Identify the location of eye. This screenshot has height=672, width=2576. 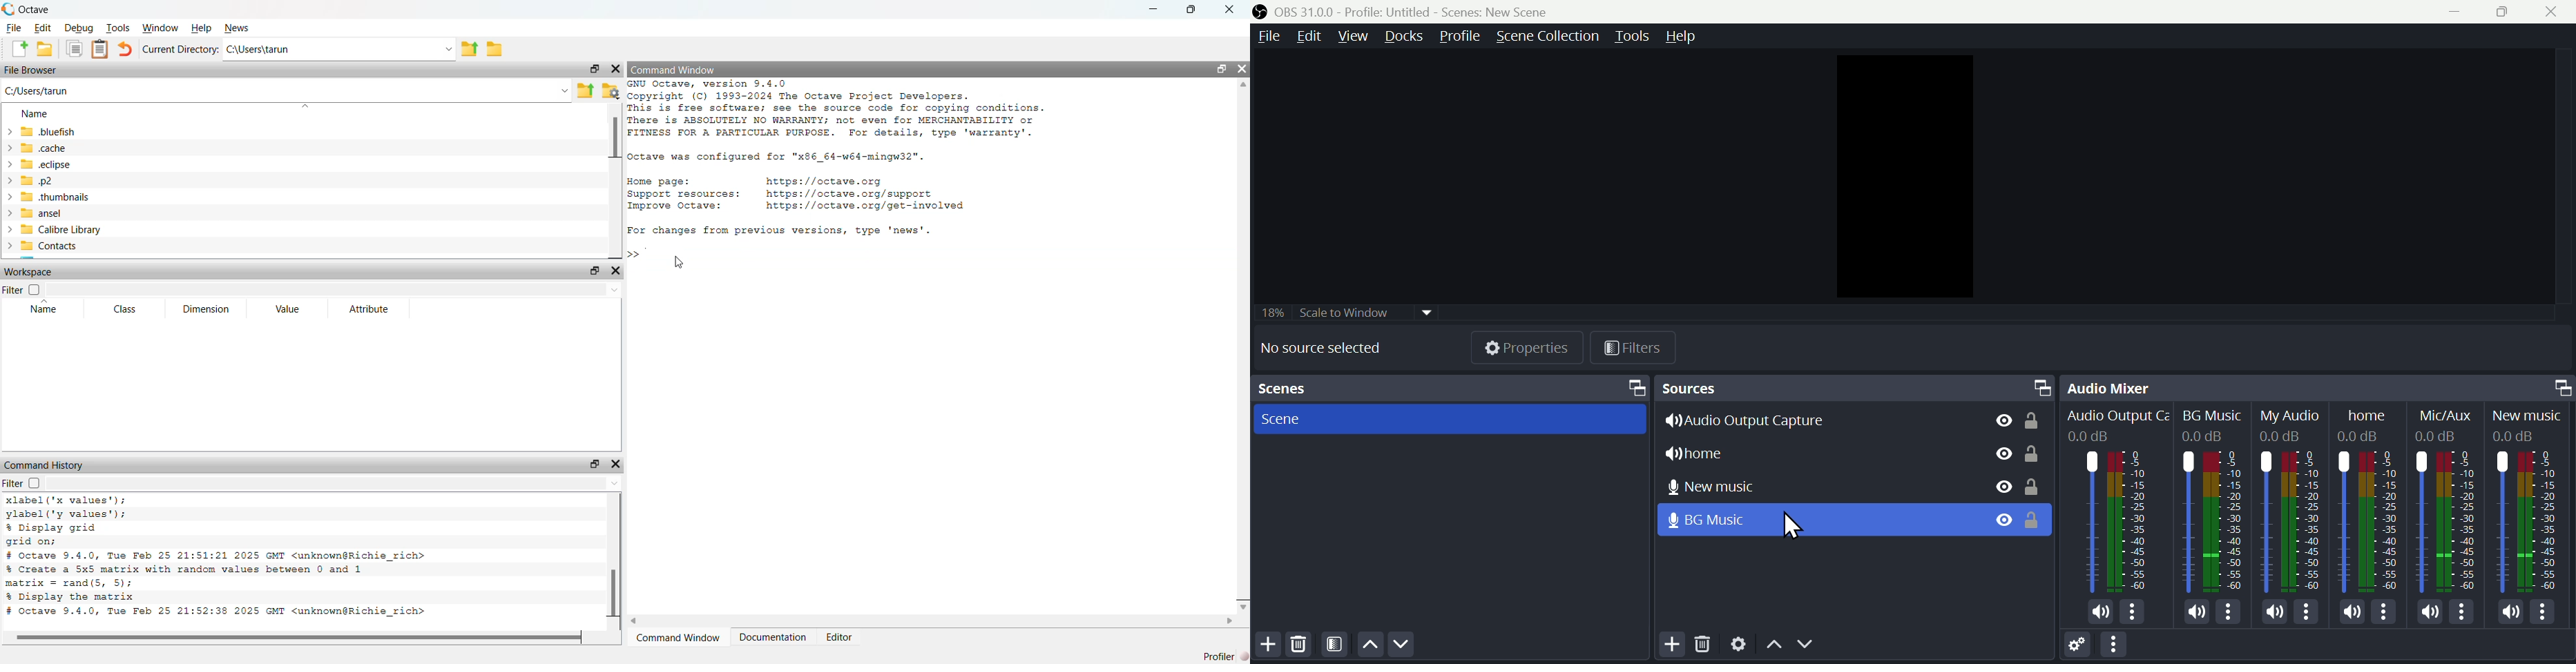
(1997, 453).